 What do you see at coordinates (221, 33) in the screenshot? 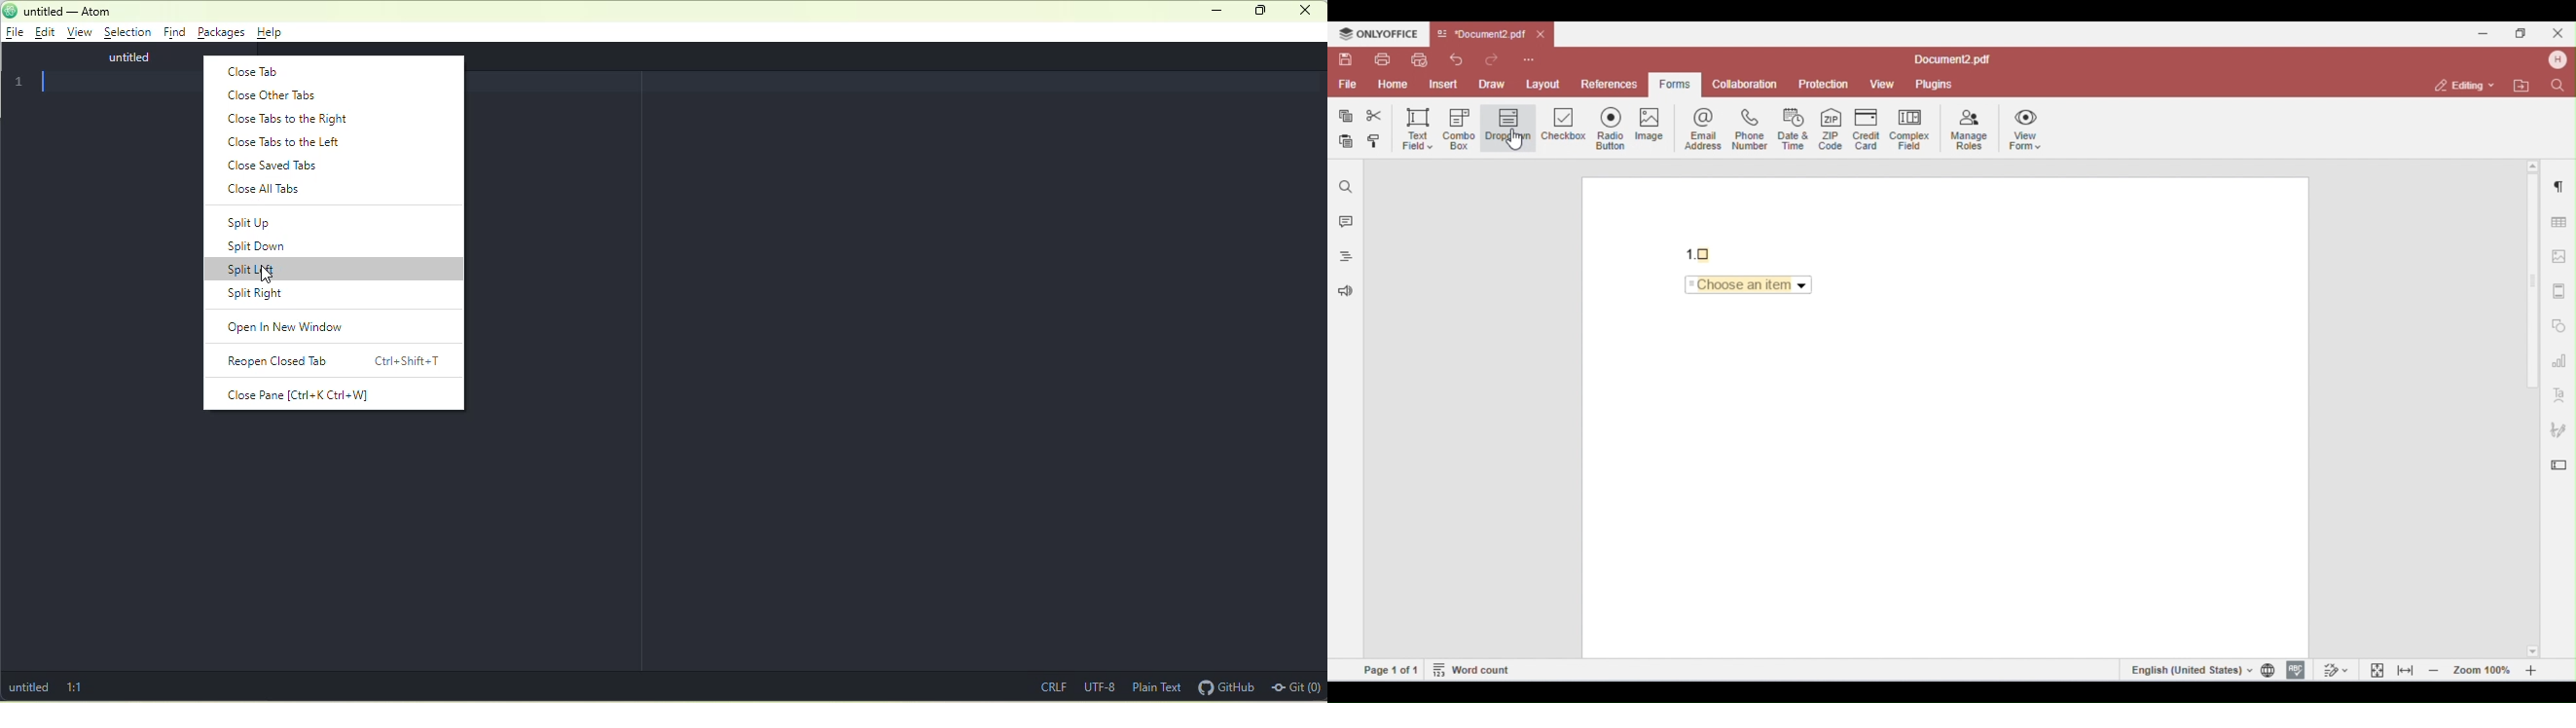
I see `packages` at bounding box center [221, 33].